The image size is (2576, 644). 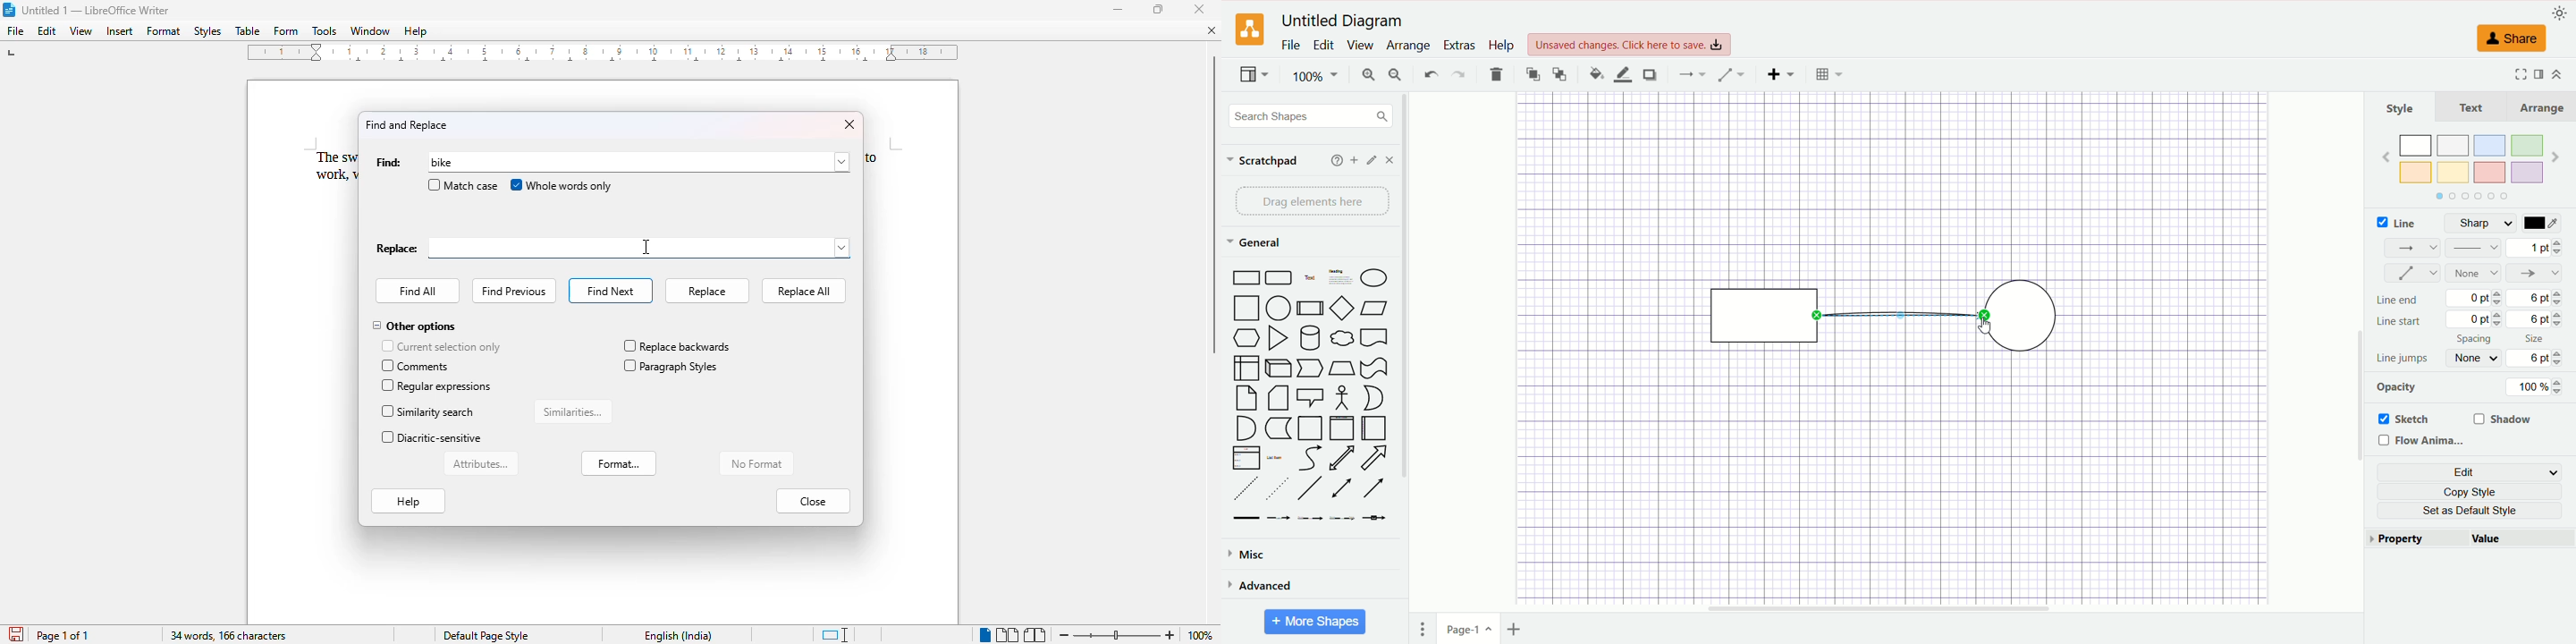 I want to click on view, so click(x=80, y=30).